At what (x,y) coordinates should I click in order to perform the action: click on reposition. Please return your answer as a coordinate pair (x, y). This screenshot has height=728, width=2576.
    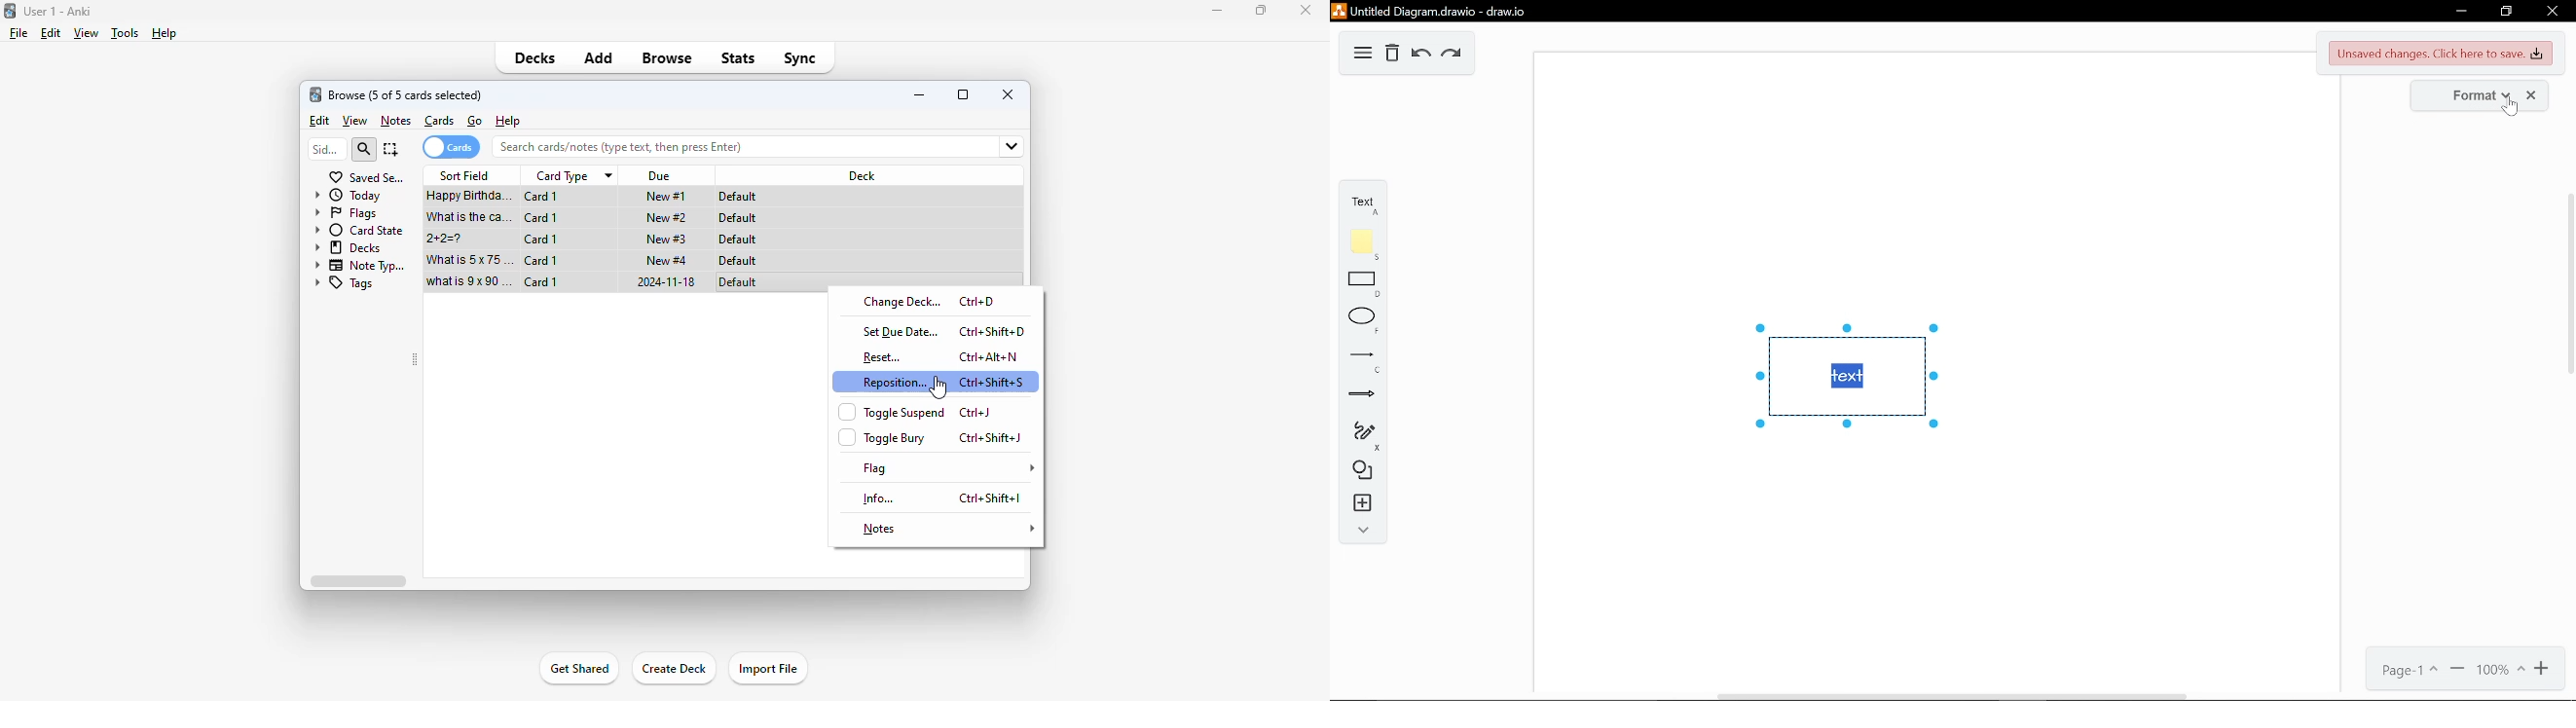
    Looking at the image, I should click on (895, 382).